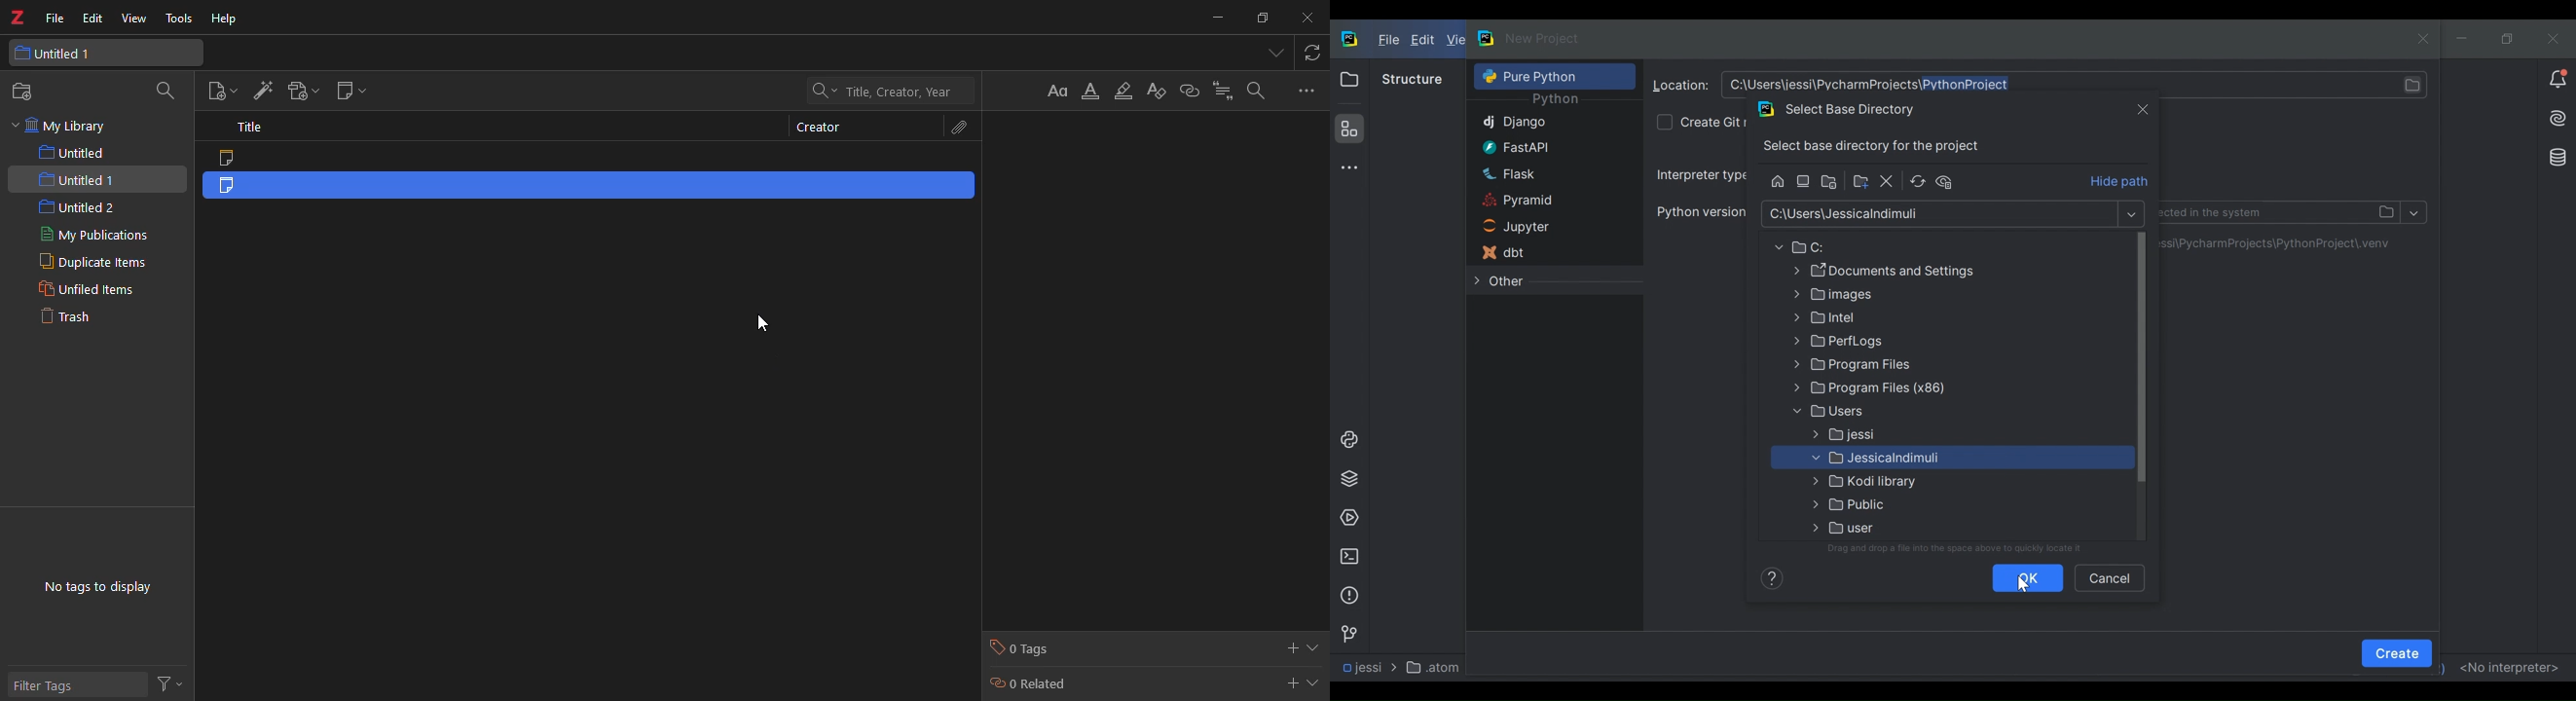  What do you see at coordinates (1898, 527) in the screenshot?
I see `submenu Folder Path` at bounding box center [1898, 527].